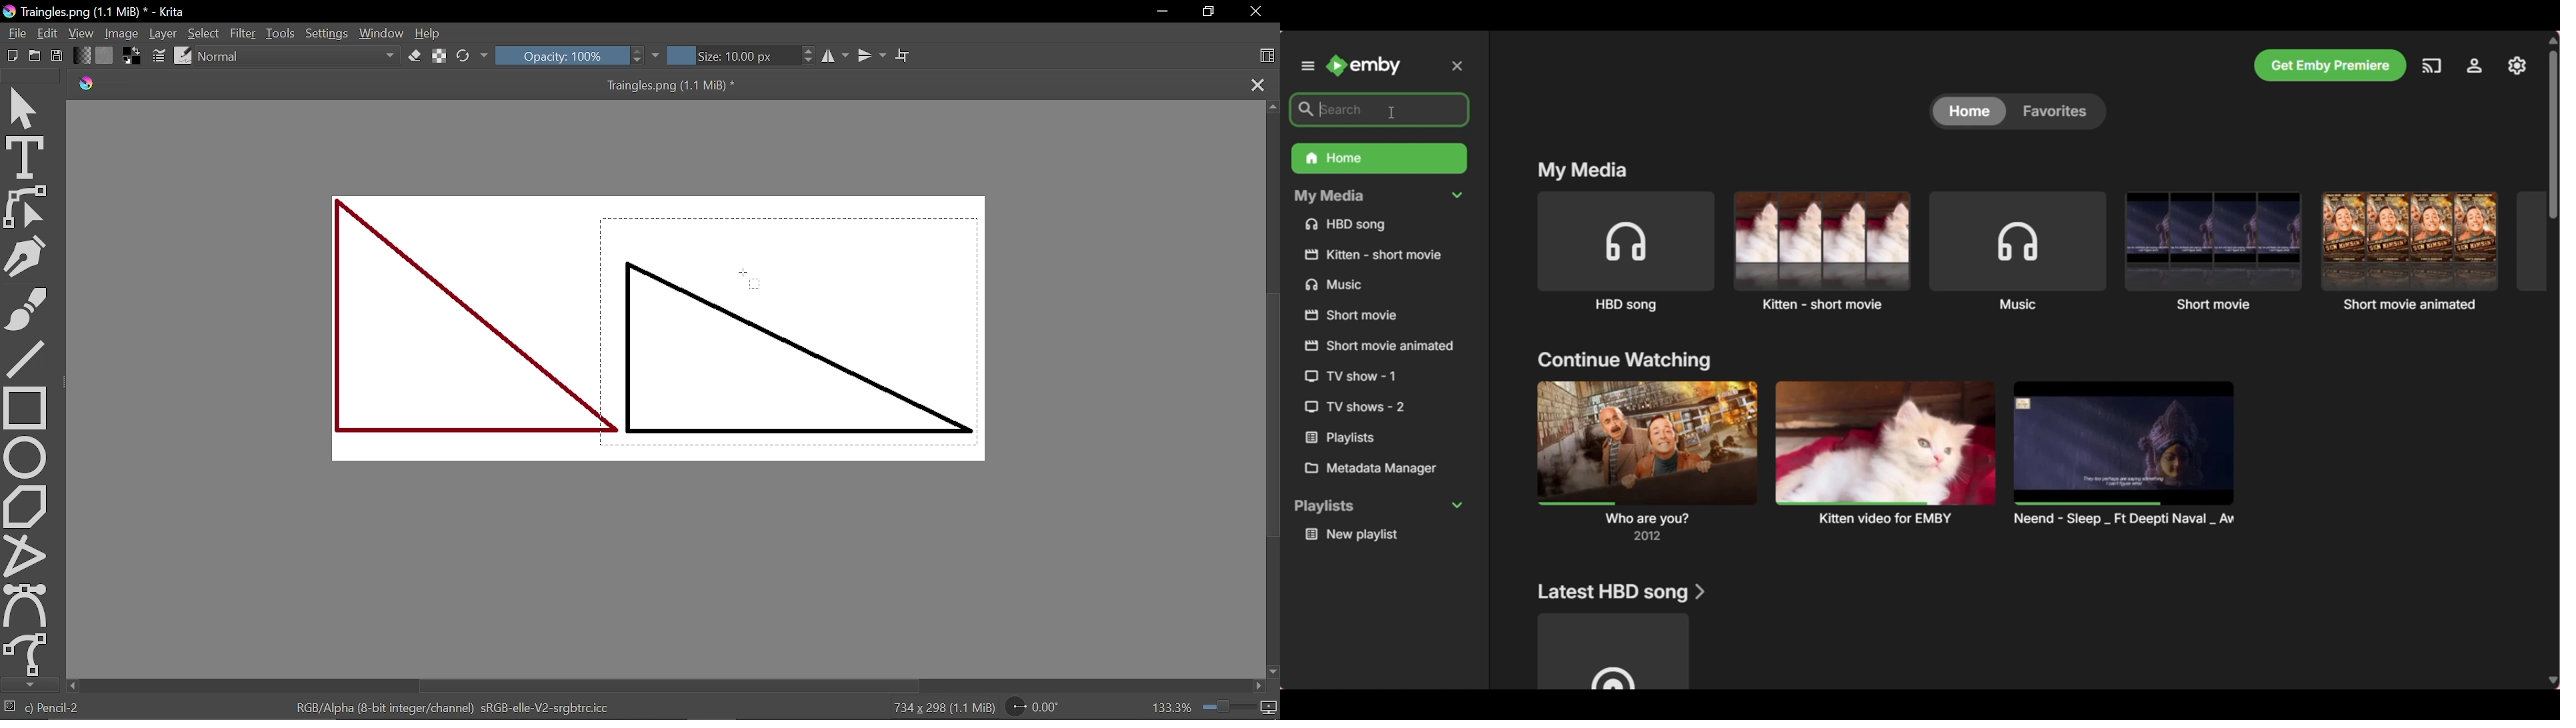 This screenshot has height=728, width=2576. Describe the element at coordinates (182, 55) in the screenshot. I see `Edit brush preset` at that location.